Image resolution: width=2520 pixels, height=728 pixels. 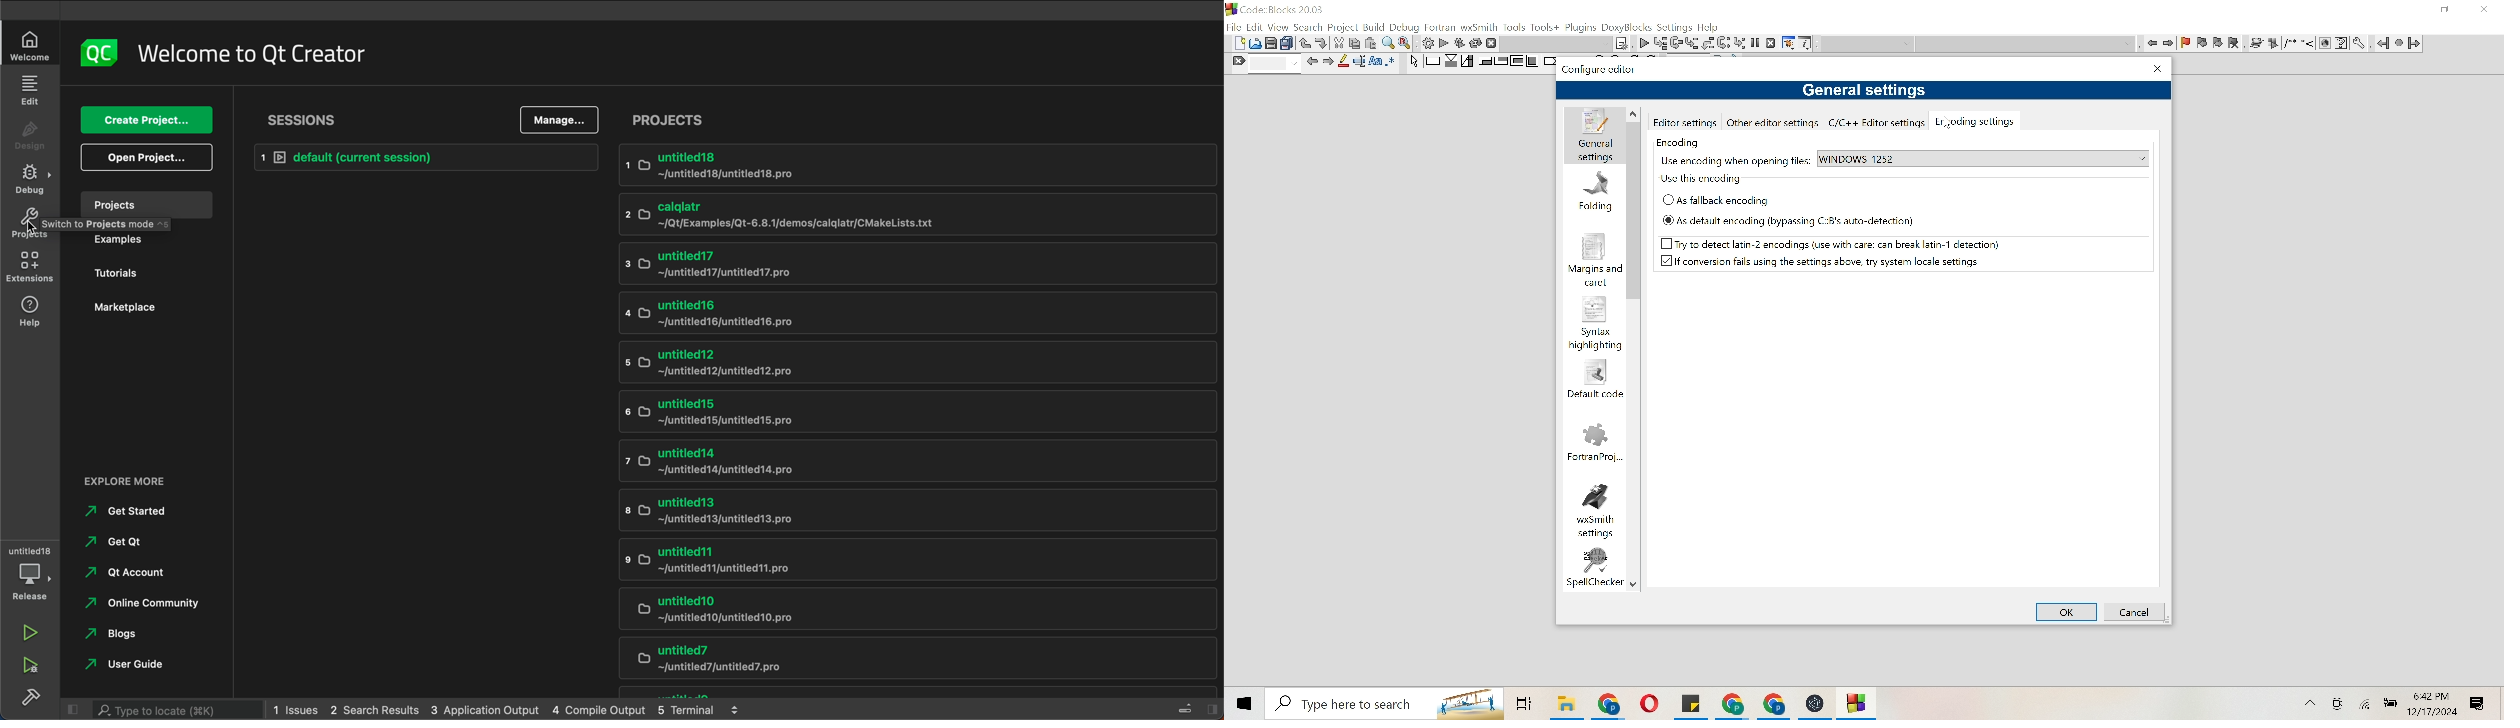 What do you see at coordinates (1342, 27) in the screenshot?
I see `Project` at bounding box center [1342, 27].